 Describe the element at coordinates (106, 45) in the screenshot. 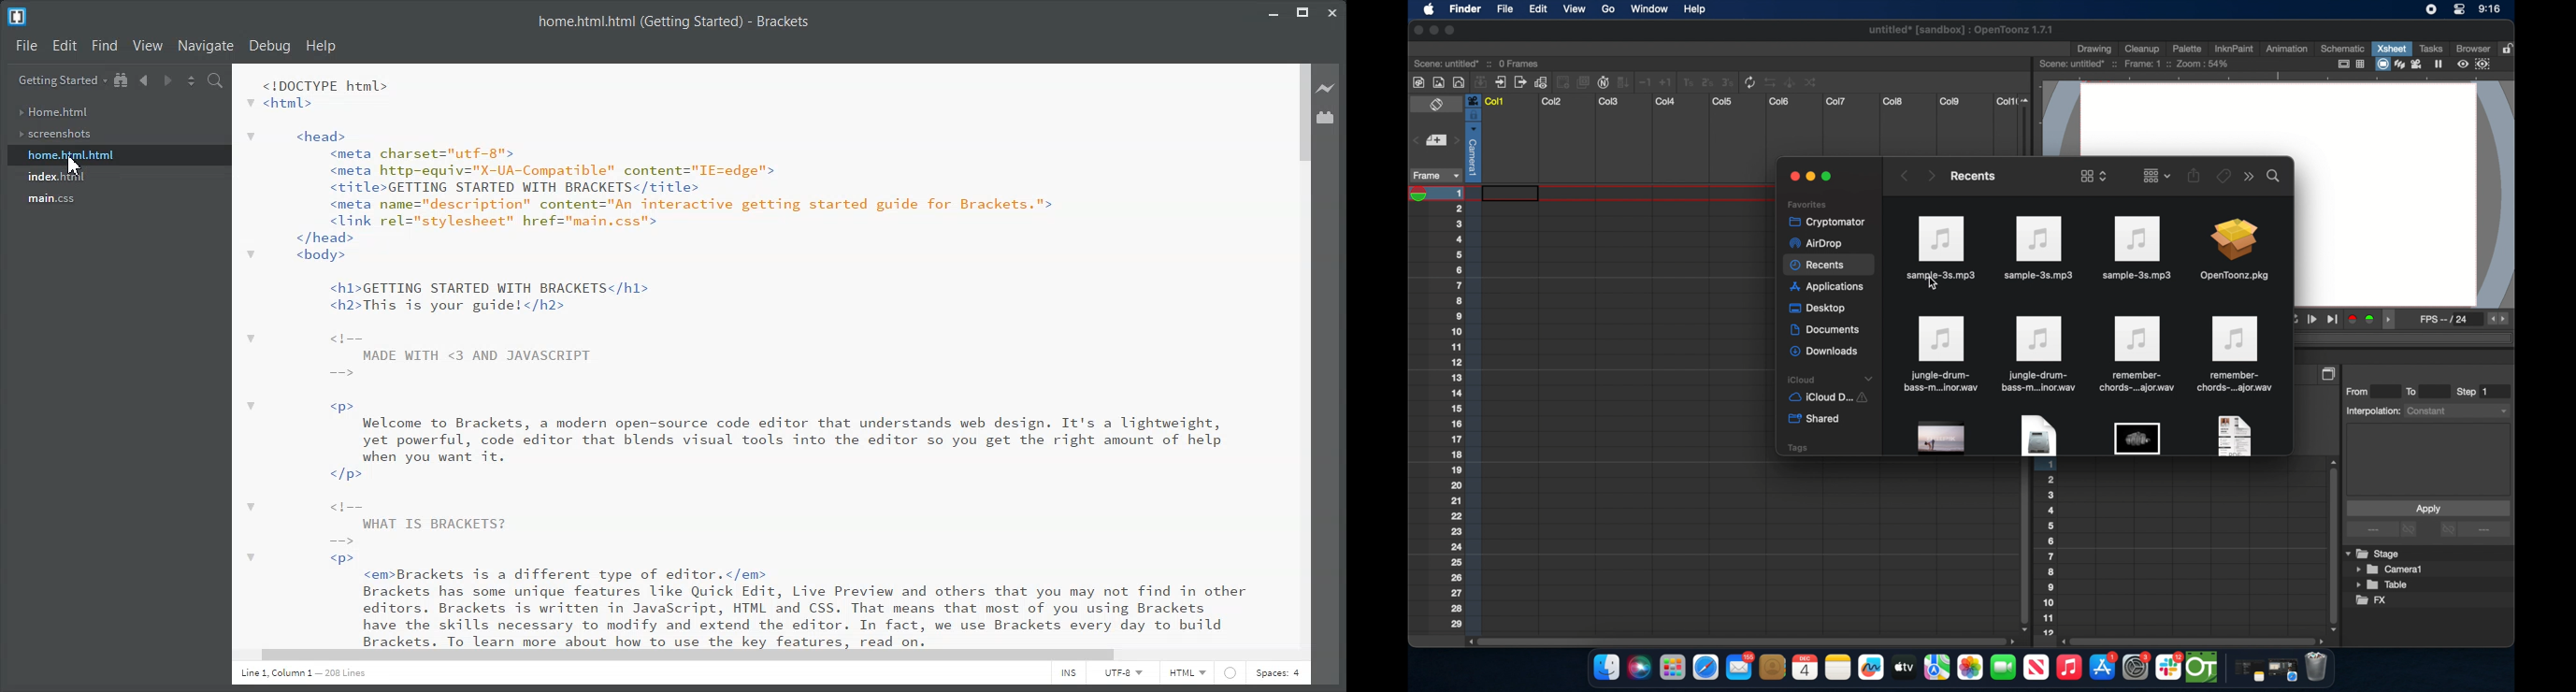

I see `Find` at that location.